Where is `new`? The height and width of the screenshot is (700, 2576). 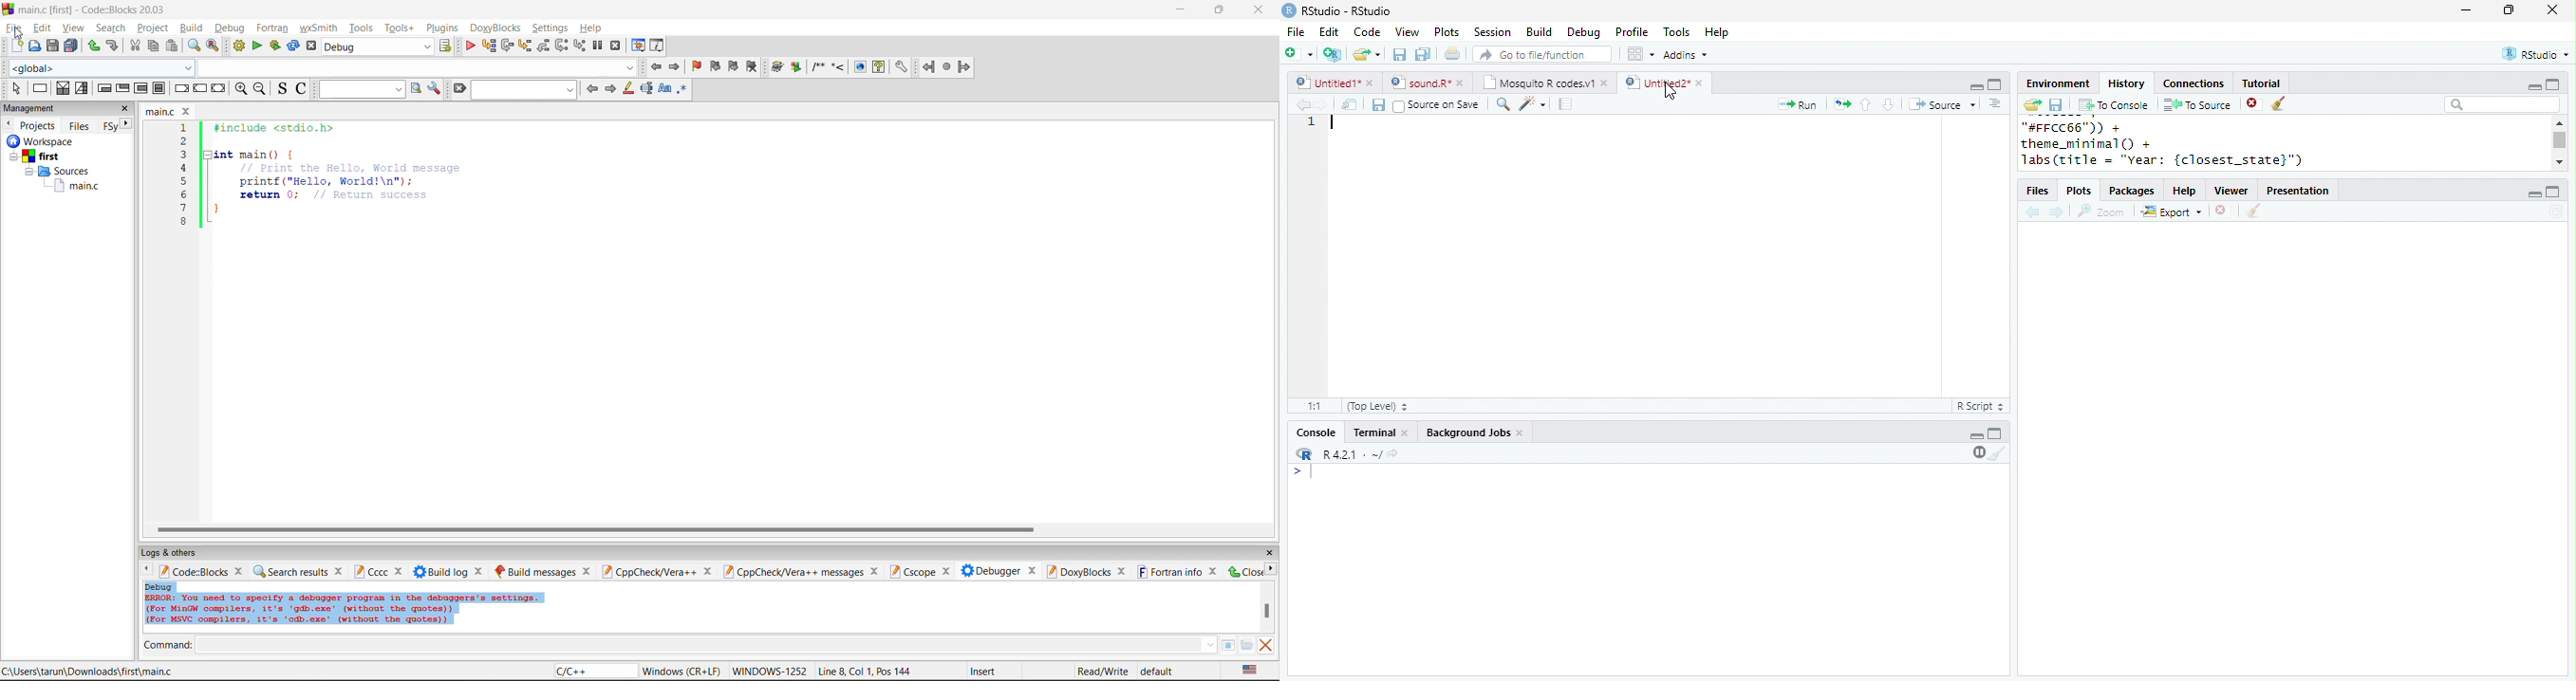
new is located at coordinates (17, 45).